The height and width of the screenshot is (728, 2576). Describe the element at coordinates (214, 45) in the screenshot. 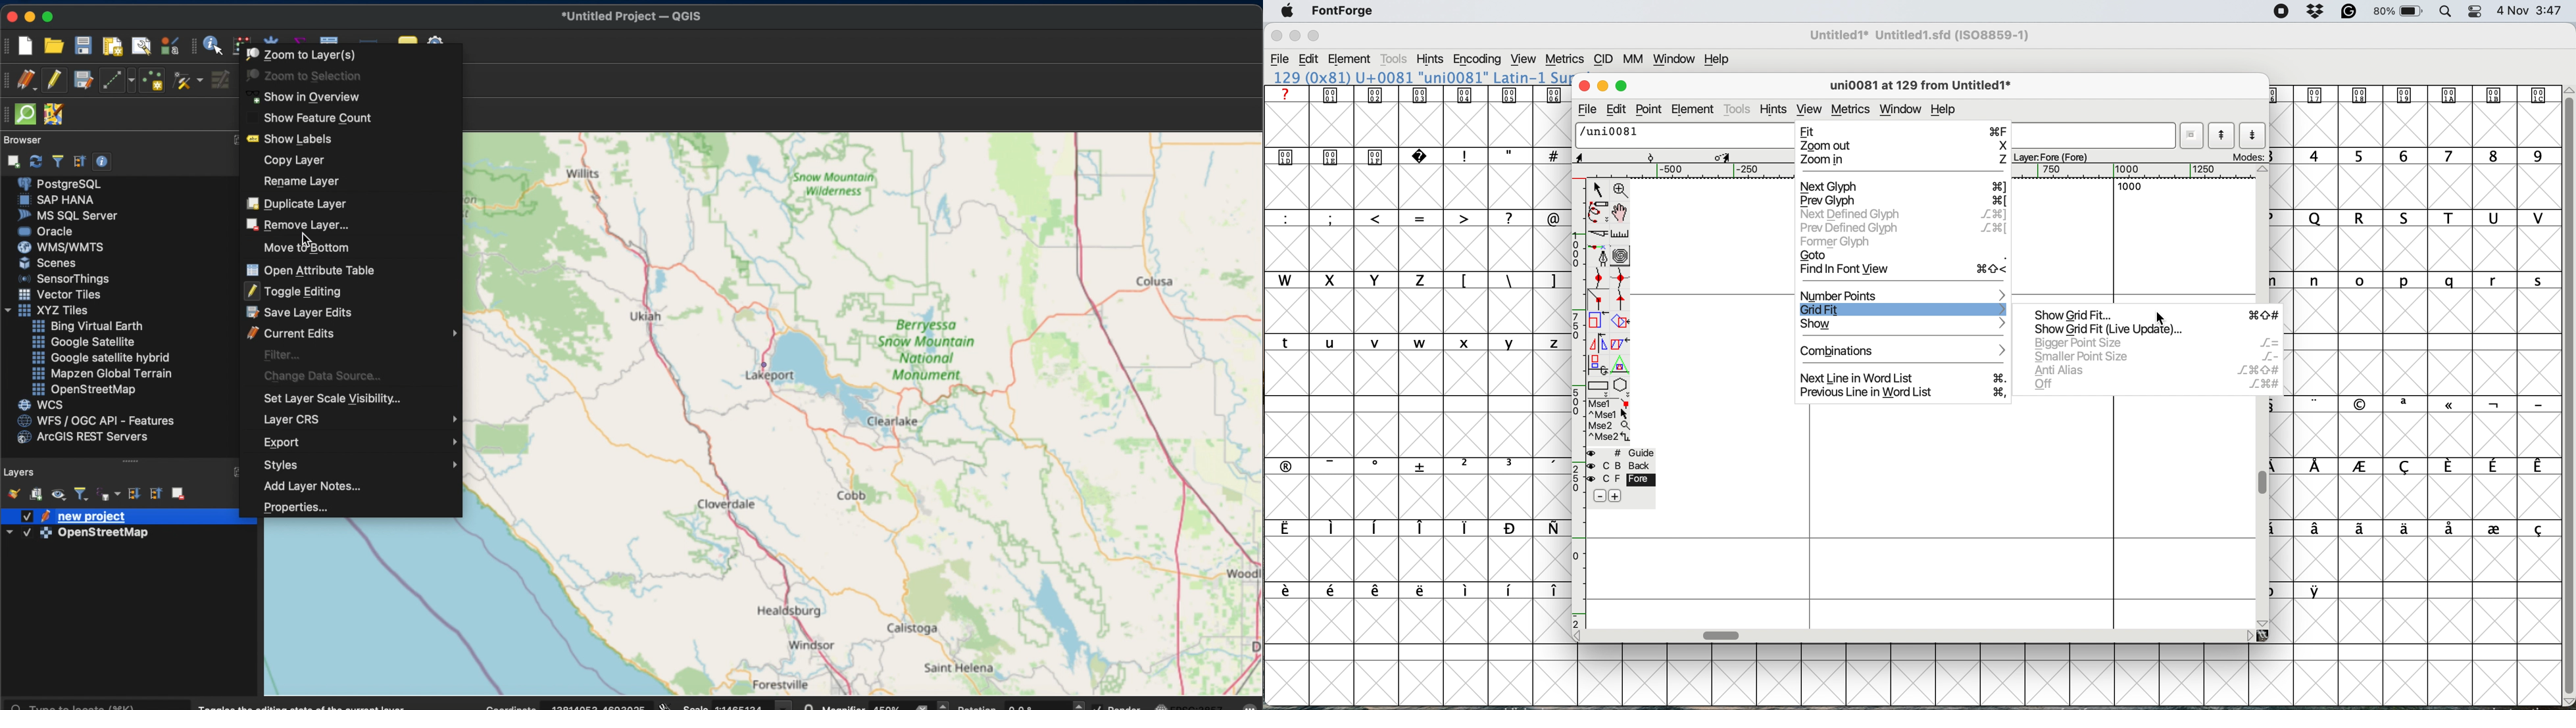

I see `identify feature` at that location.